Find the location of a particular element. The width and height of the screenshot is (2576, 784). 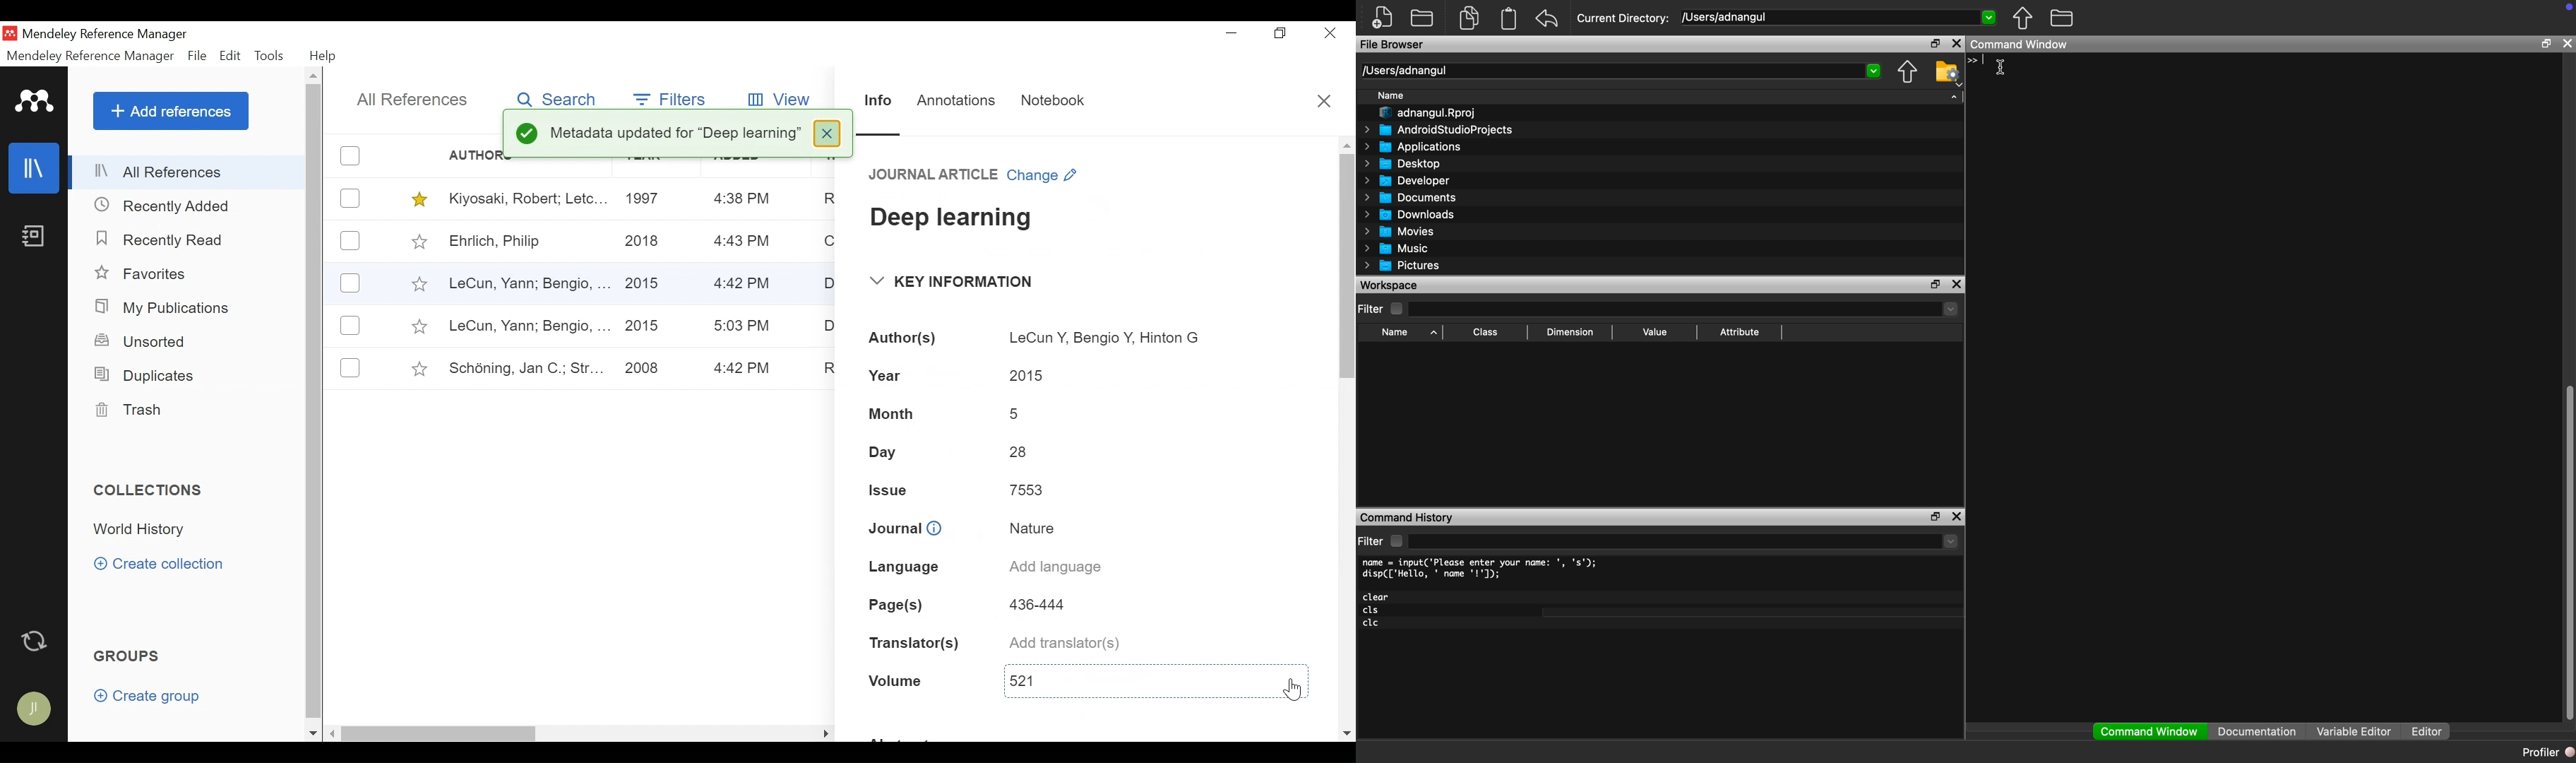

close is located at coordinates (1957, 516).